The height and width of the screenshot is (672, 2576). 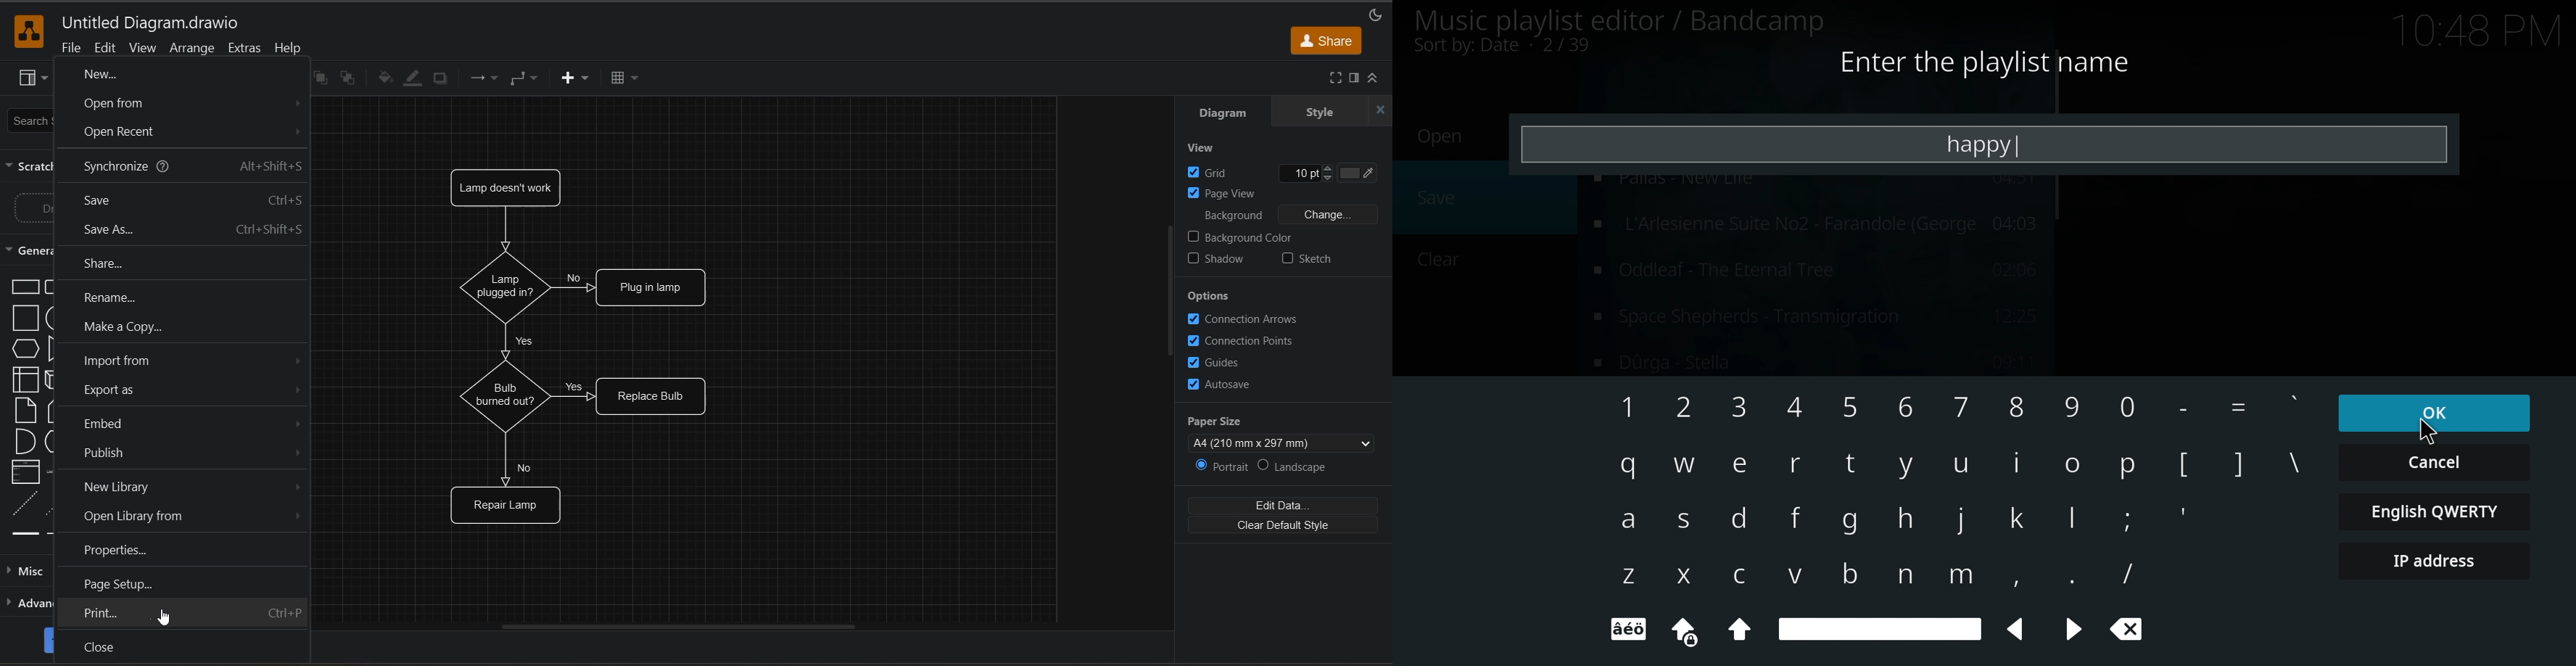 I want to click on share, so click(x=1325, y=41).